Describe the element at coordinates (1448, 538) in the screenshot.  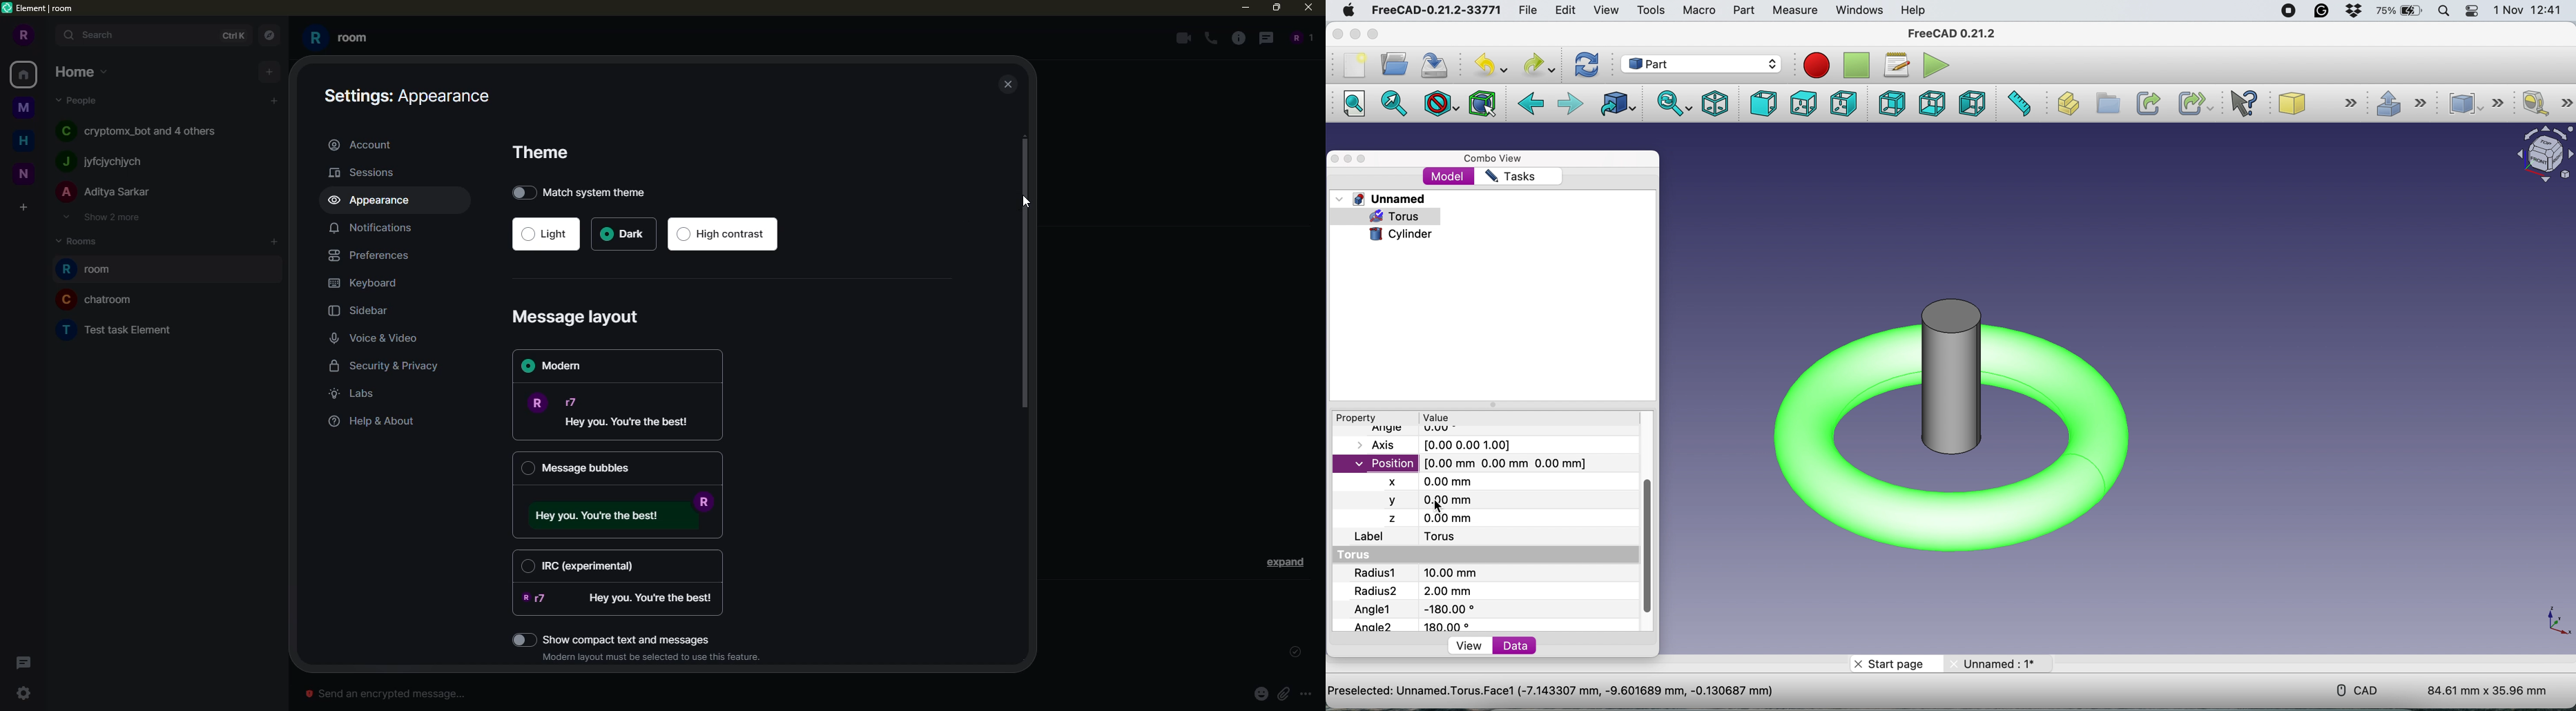
I see `torus` at that location.